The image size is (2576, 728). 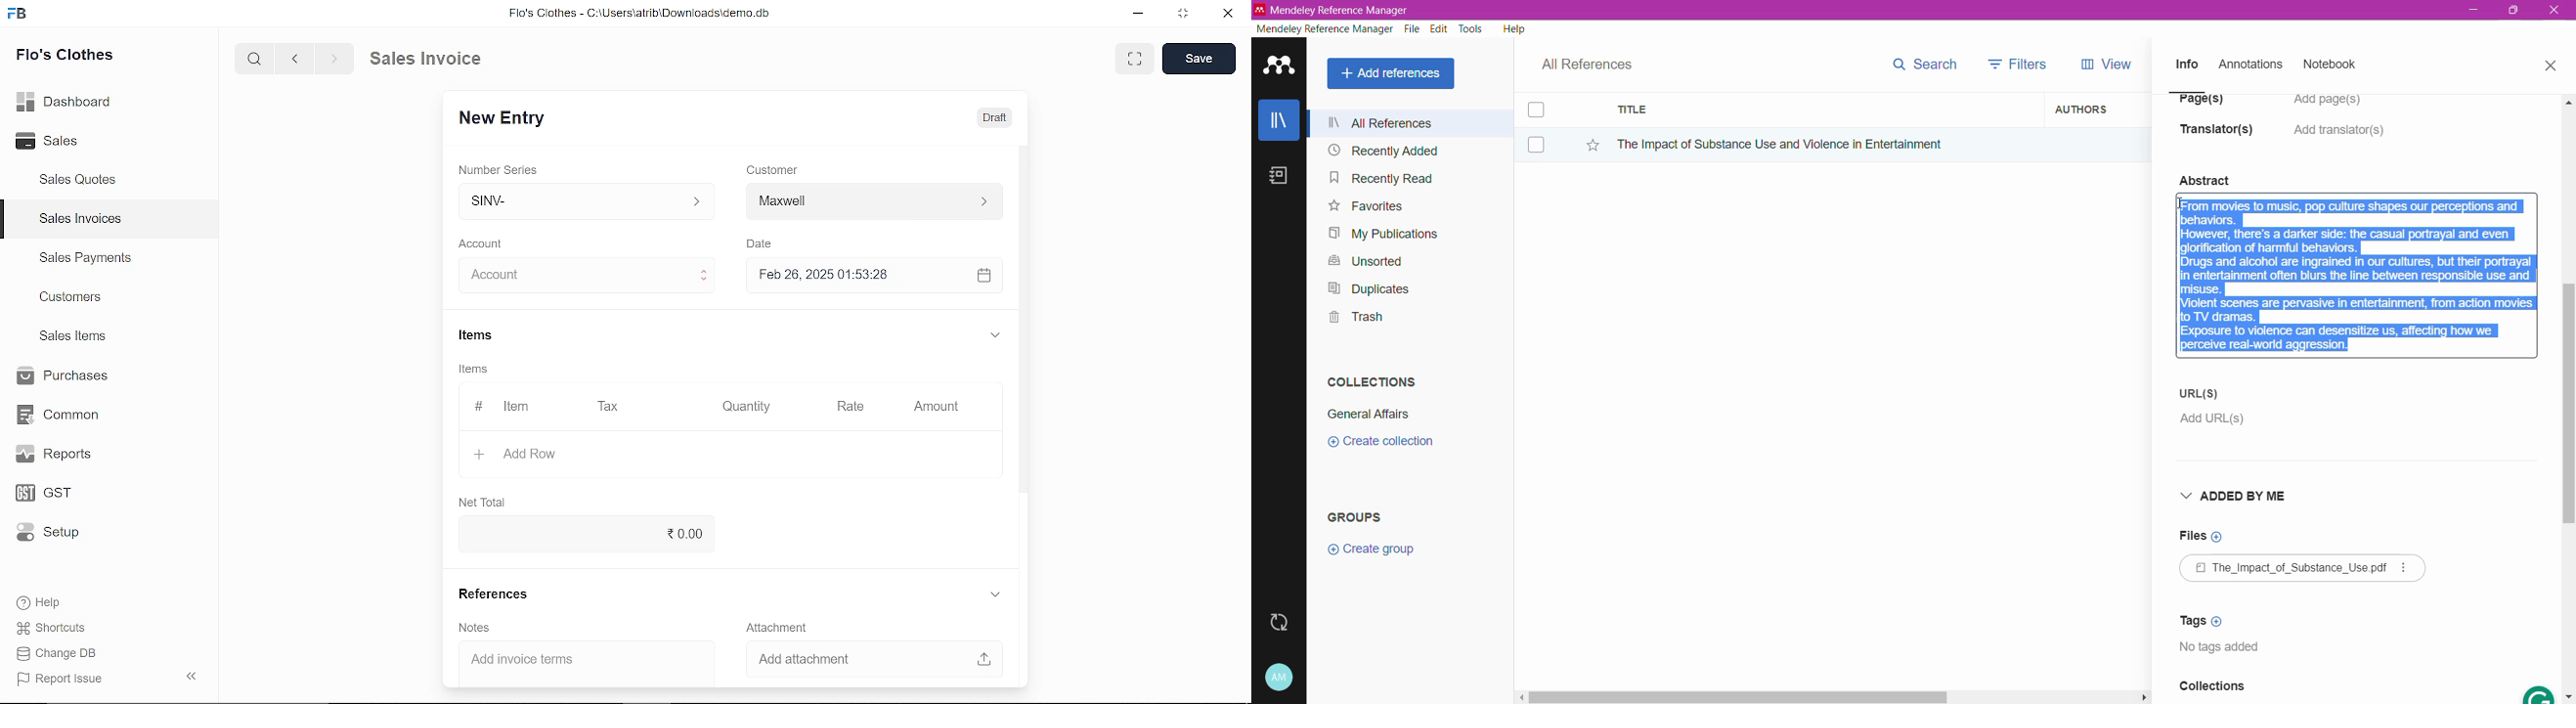 I want to click on Library, so click(x=1279, y=121).